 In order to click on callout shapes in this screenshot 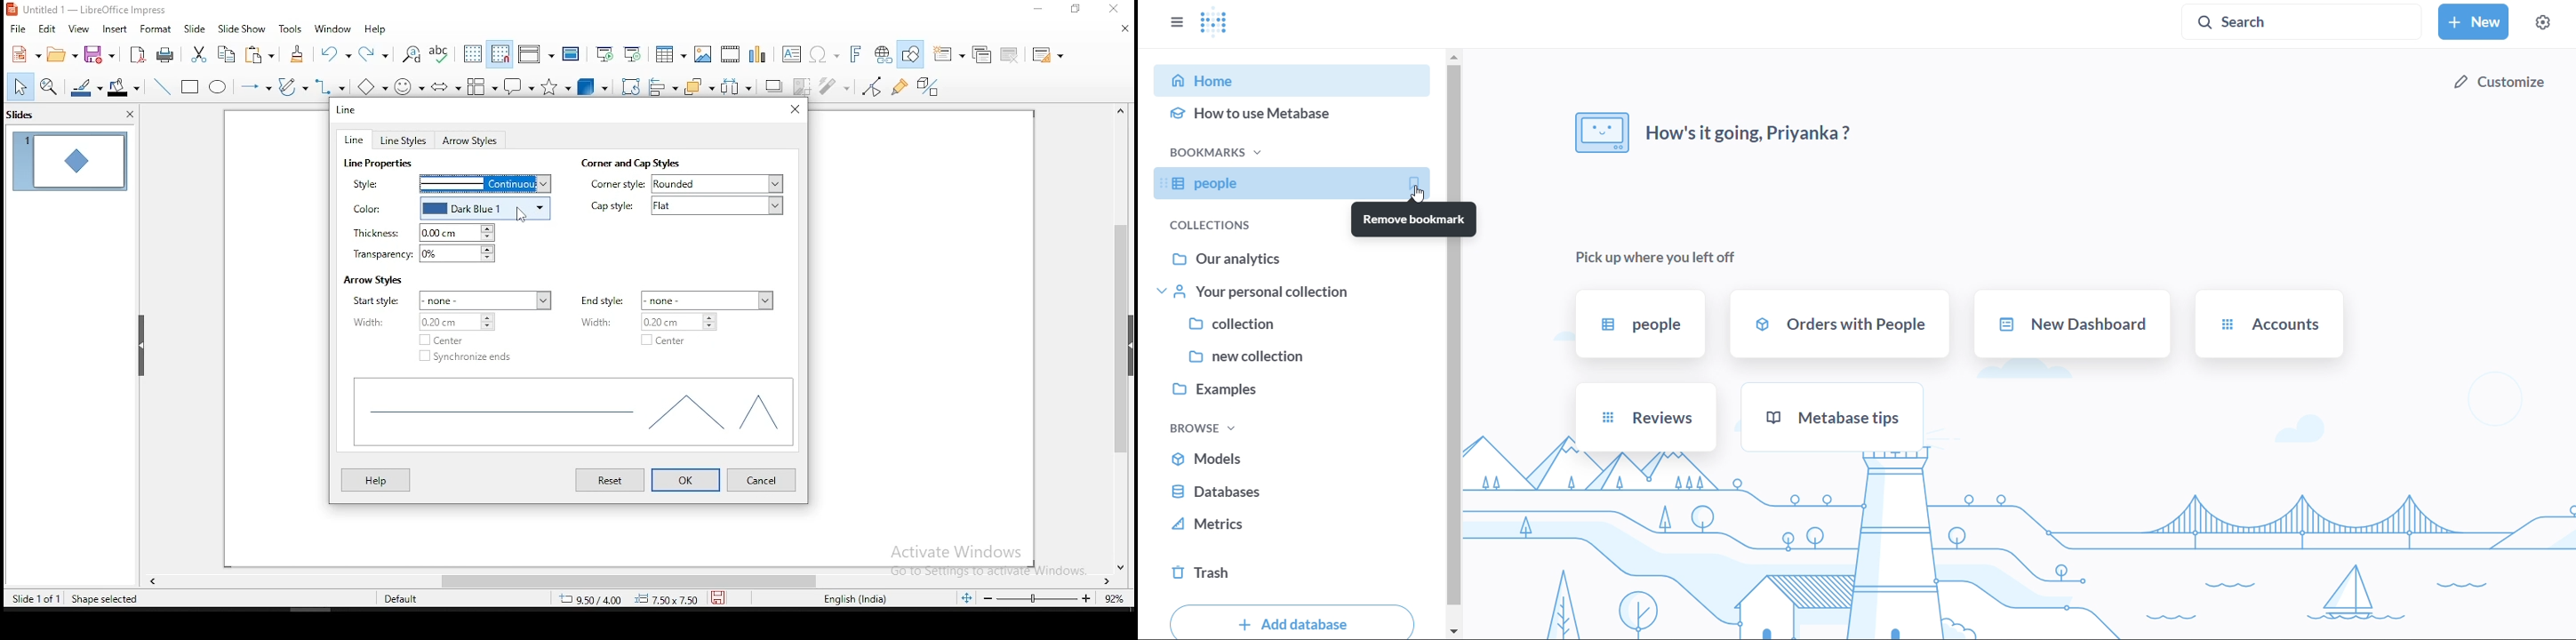, I will do `click(522, 85)`.